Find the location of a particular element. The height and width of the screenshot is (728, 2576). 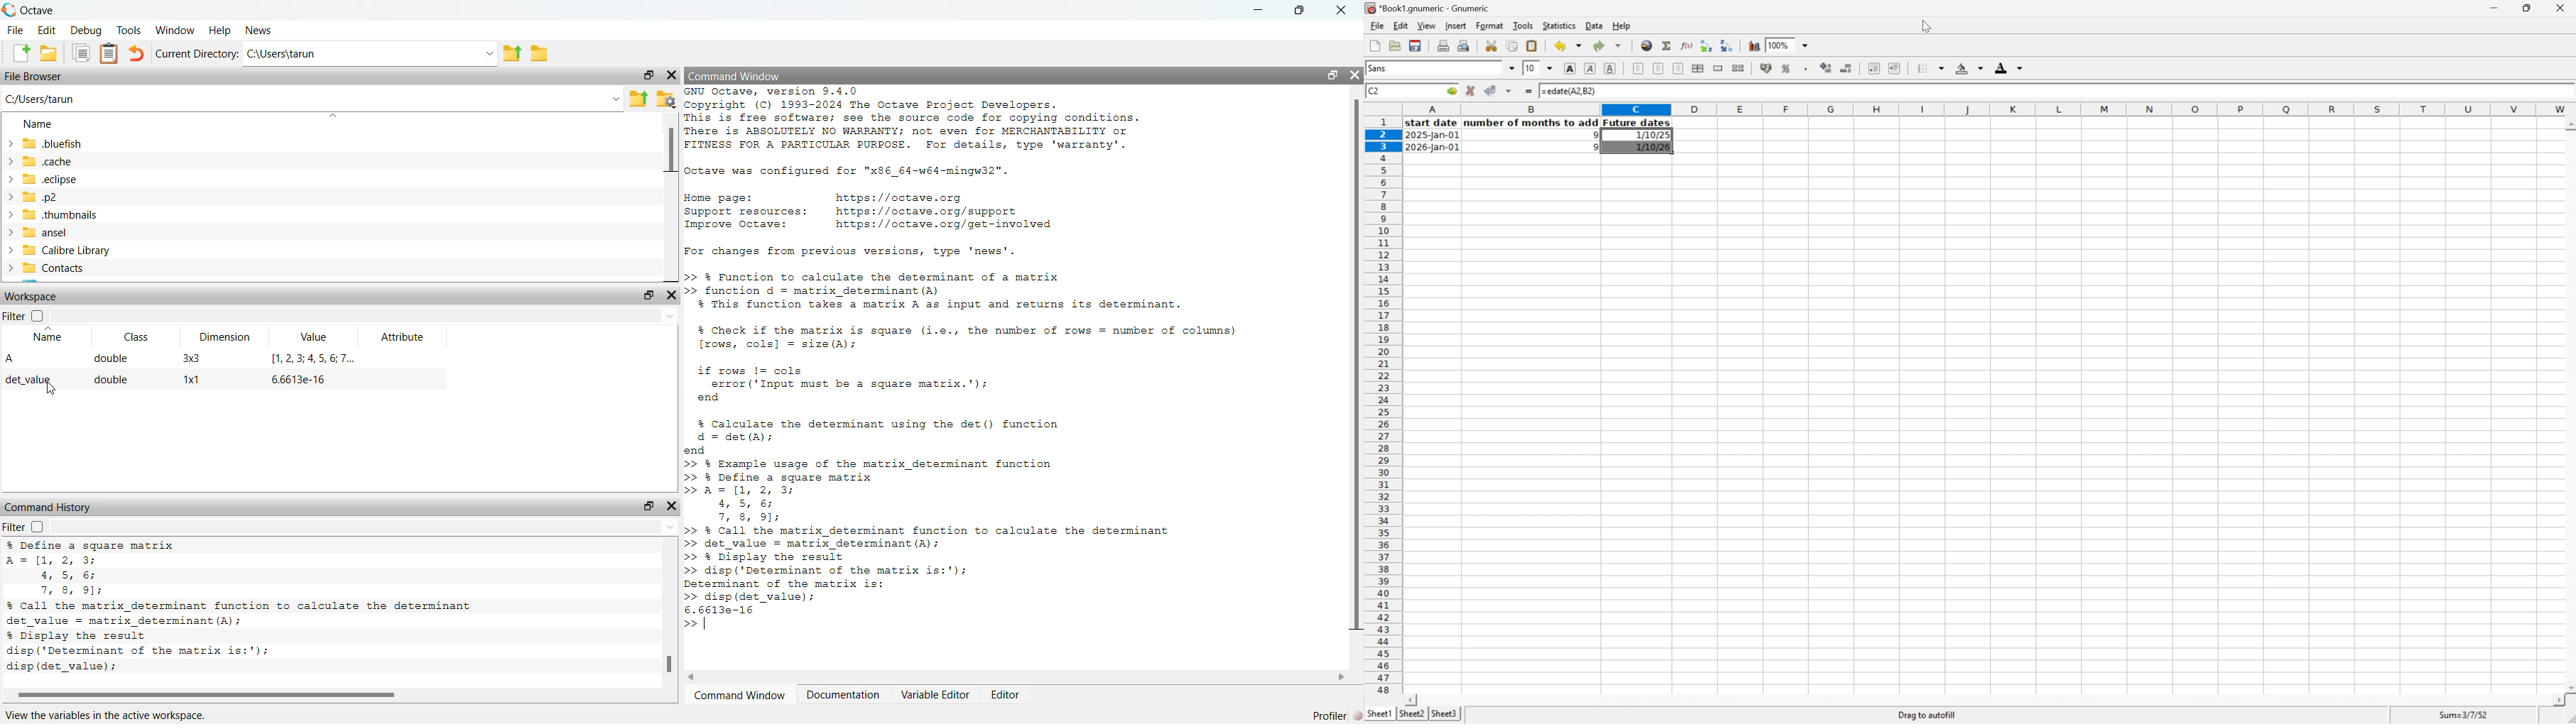

Drag to autofill is located at coordinates (1929, 715).